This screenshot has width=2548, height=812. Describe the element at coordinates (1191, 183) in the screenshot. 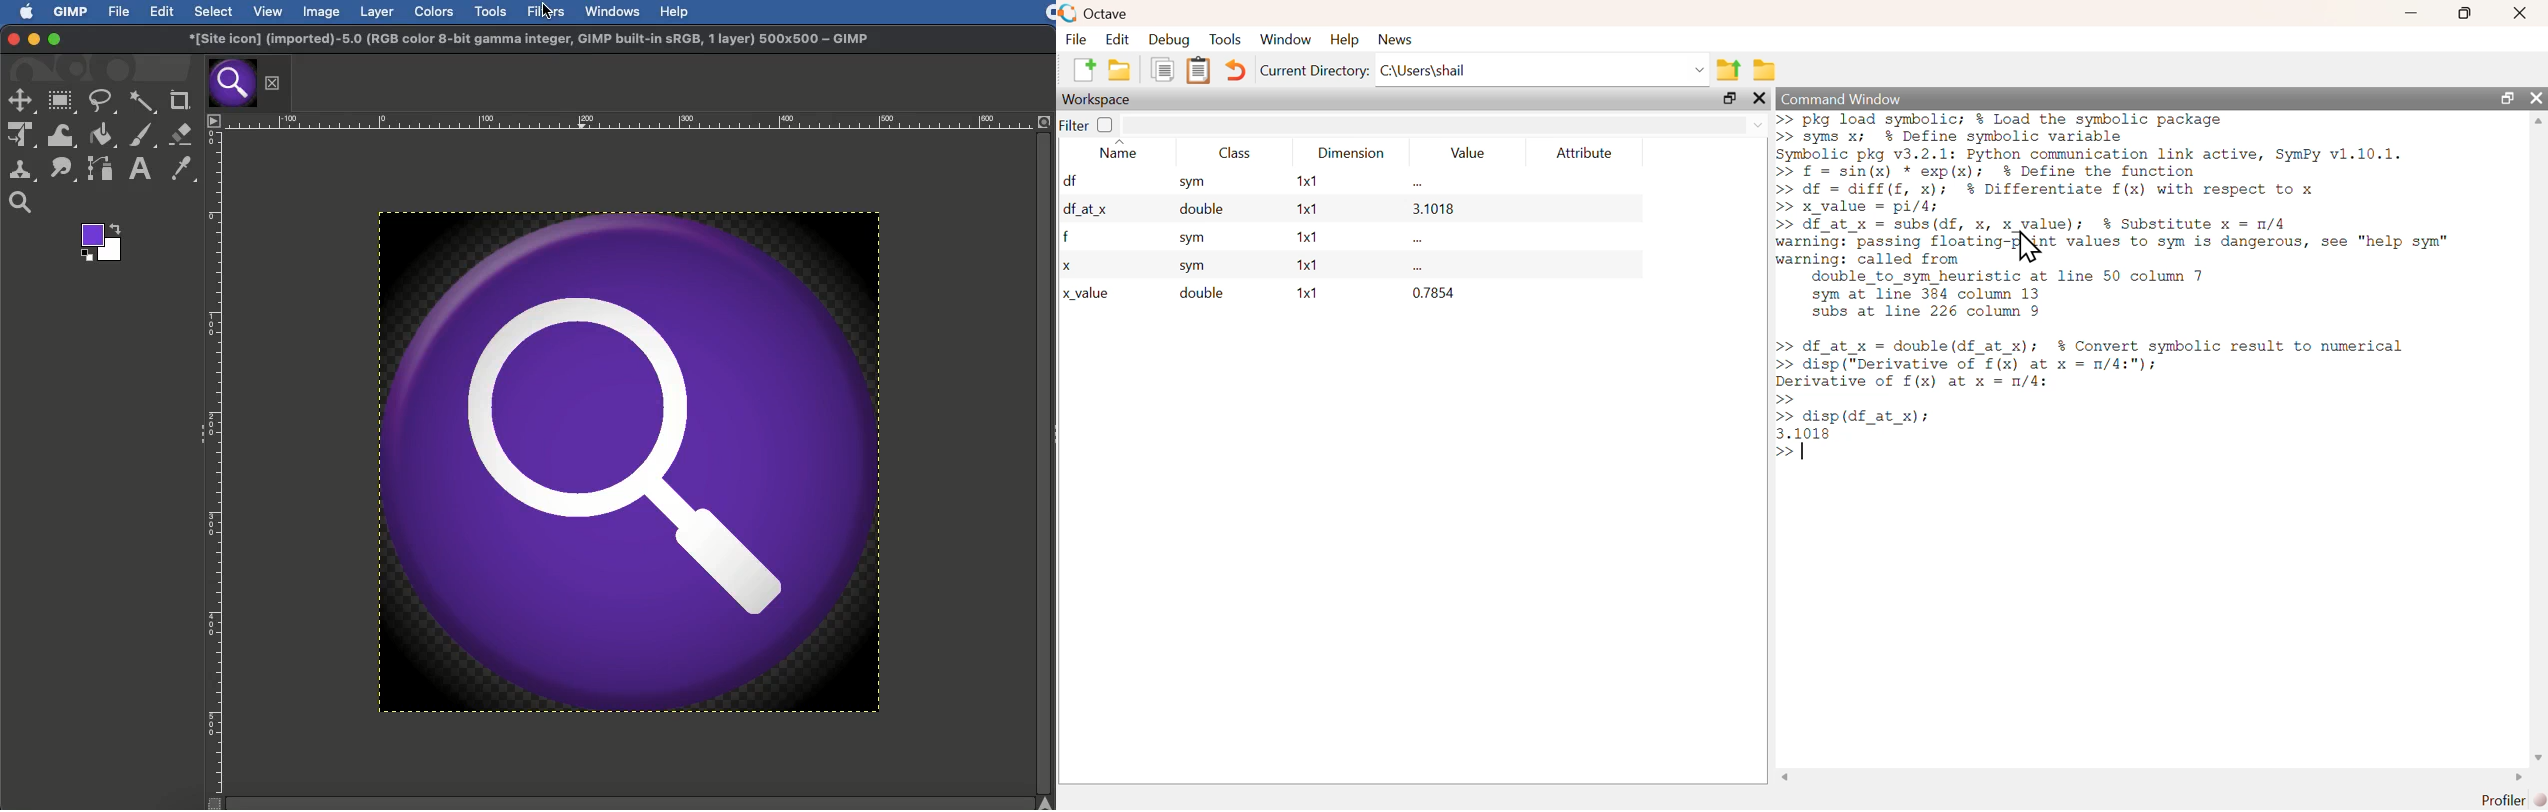

I see `sym` at that location.